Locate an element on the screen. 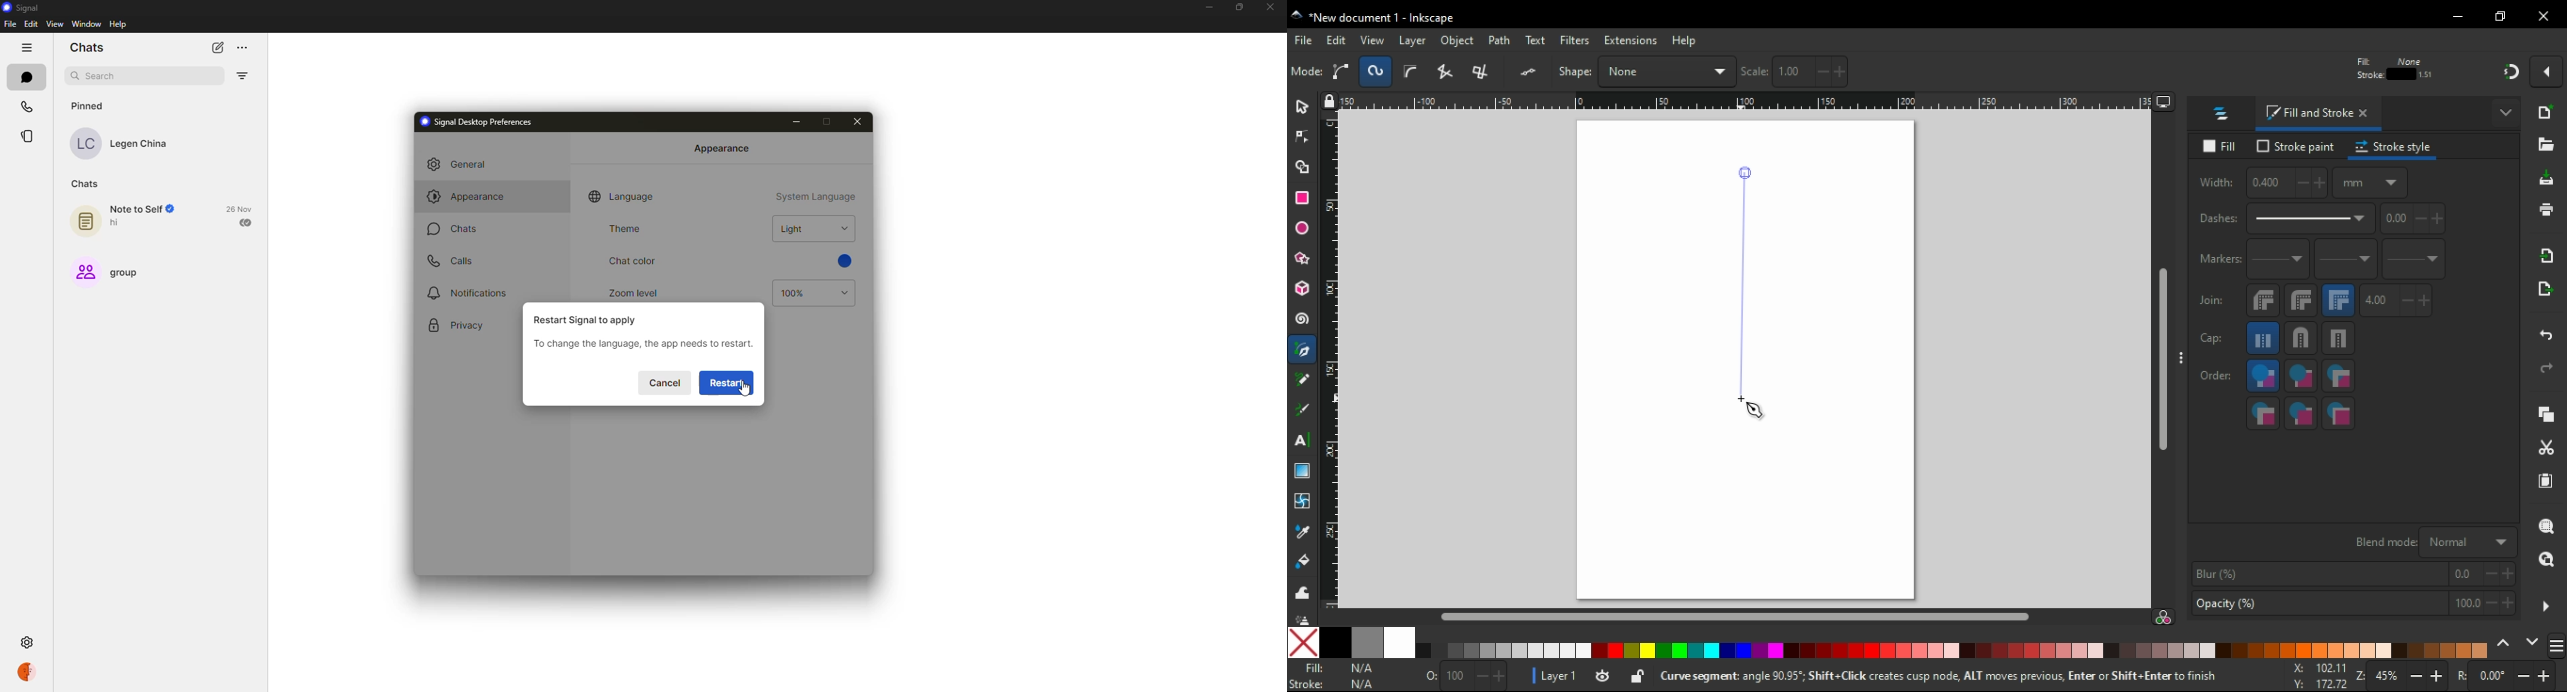  path is located at coordinates (1501, 40).